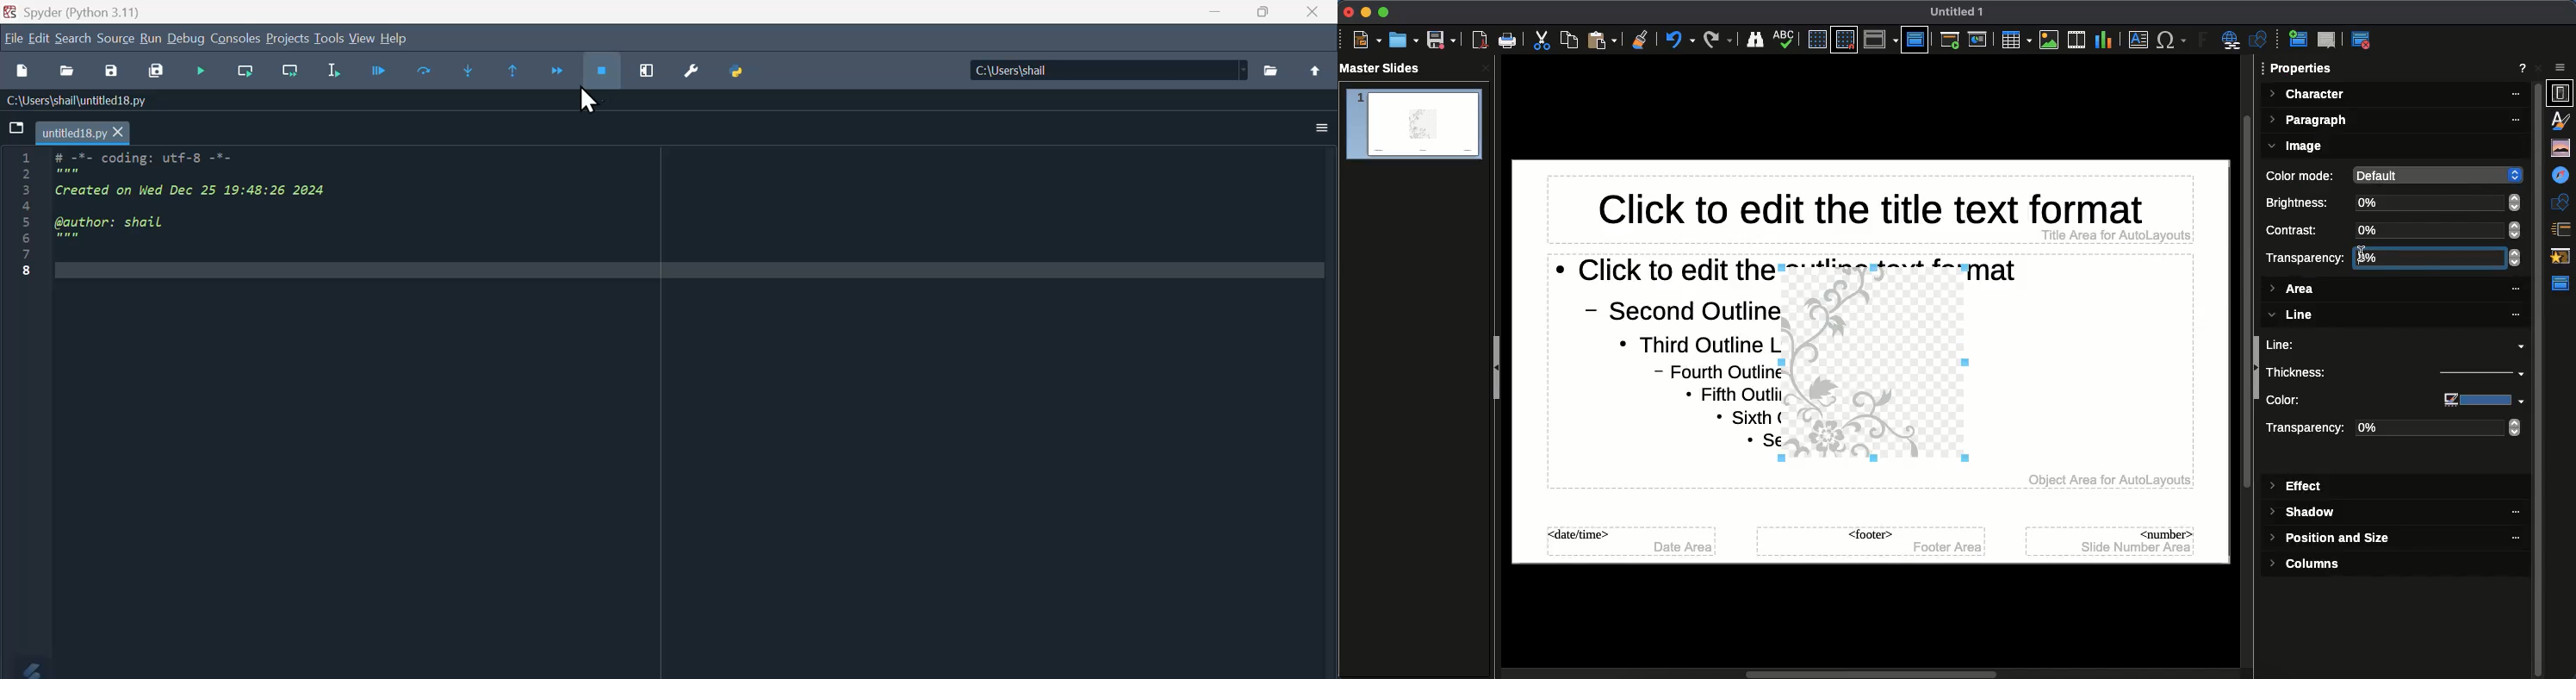 The width and height of the screenshot is (2576, 700). I want to click on Run until current function returns, so click(512, 70).